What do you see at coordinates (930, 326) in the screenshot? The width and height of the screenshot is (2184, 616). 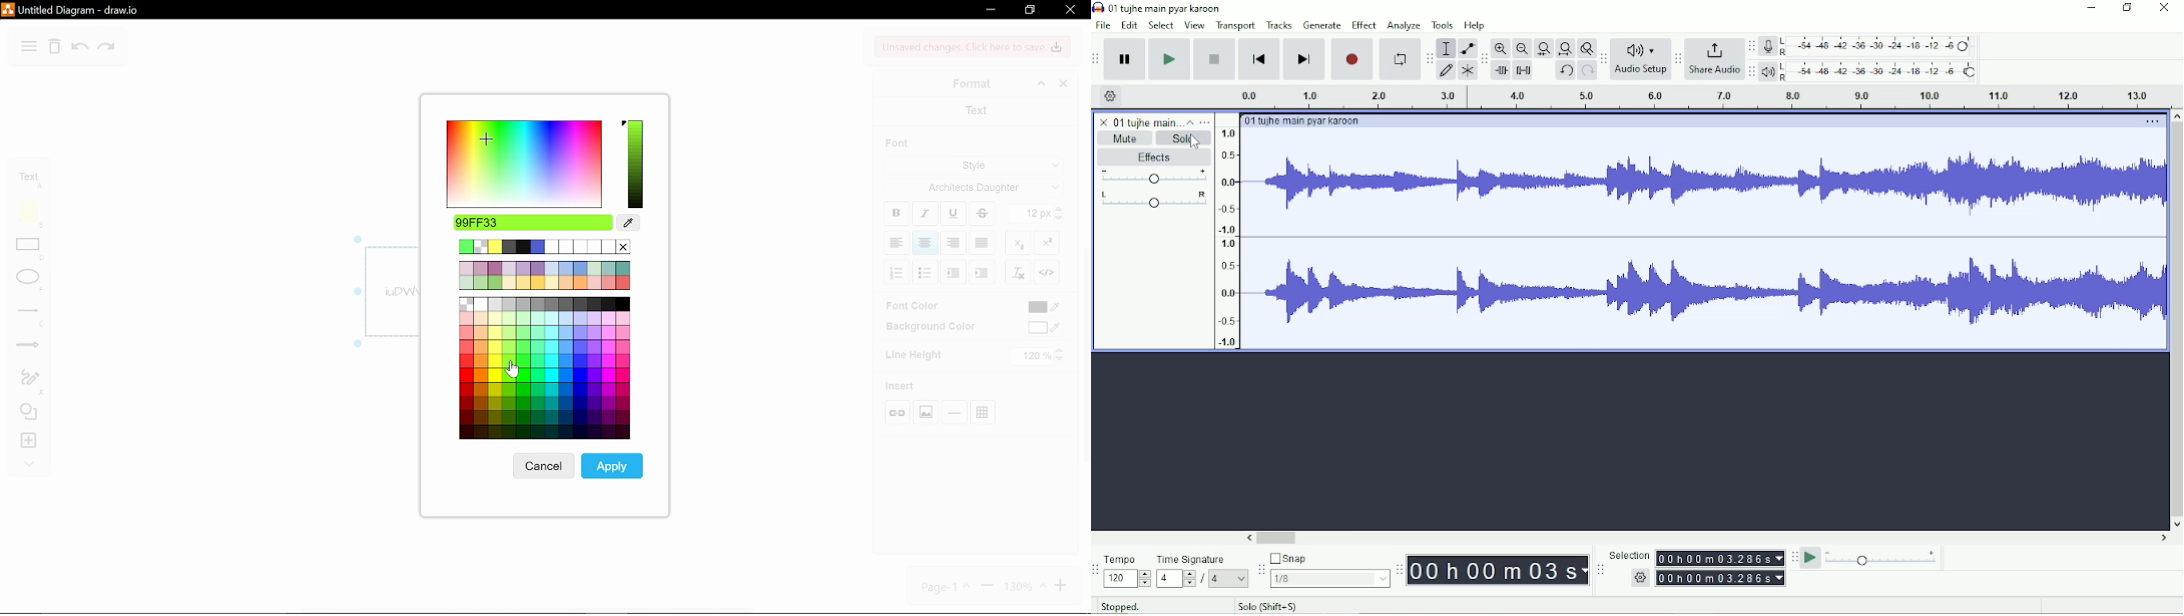 I see `background color` at bounding box center [930, 326].